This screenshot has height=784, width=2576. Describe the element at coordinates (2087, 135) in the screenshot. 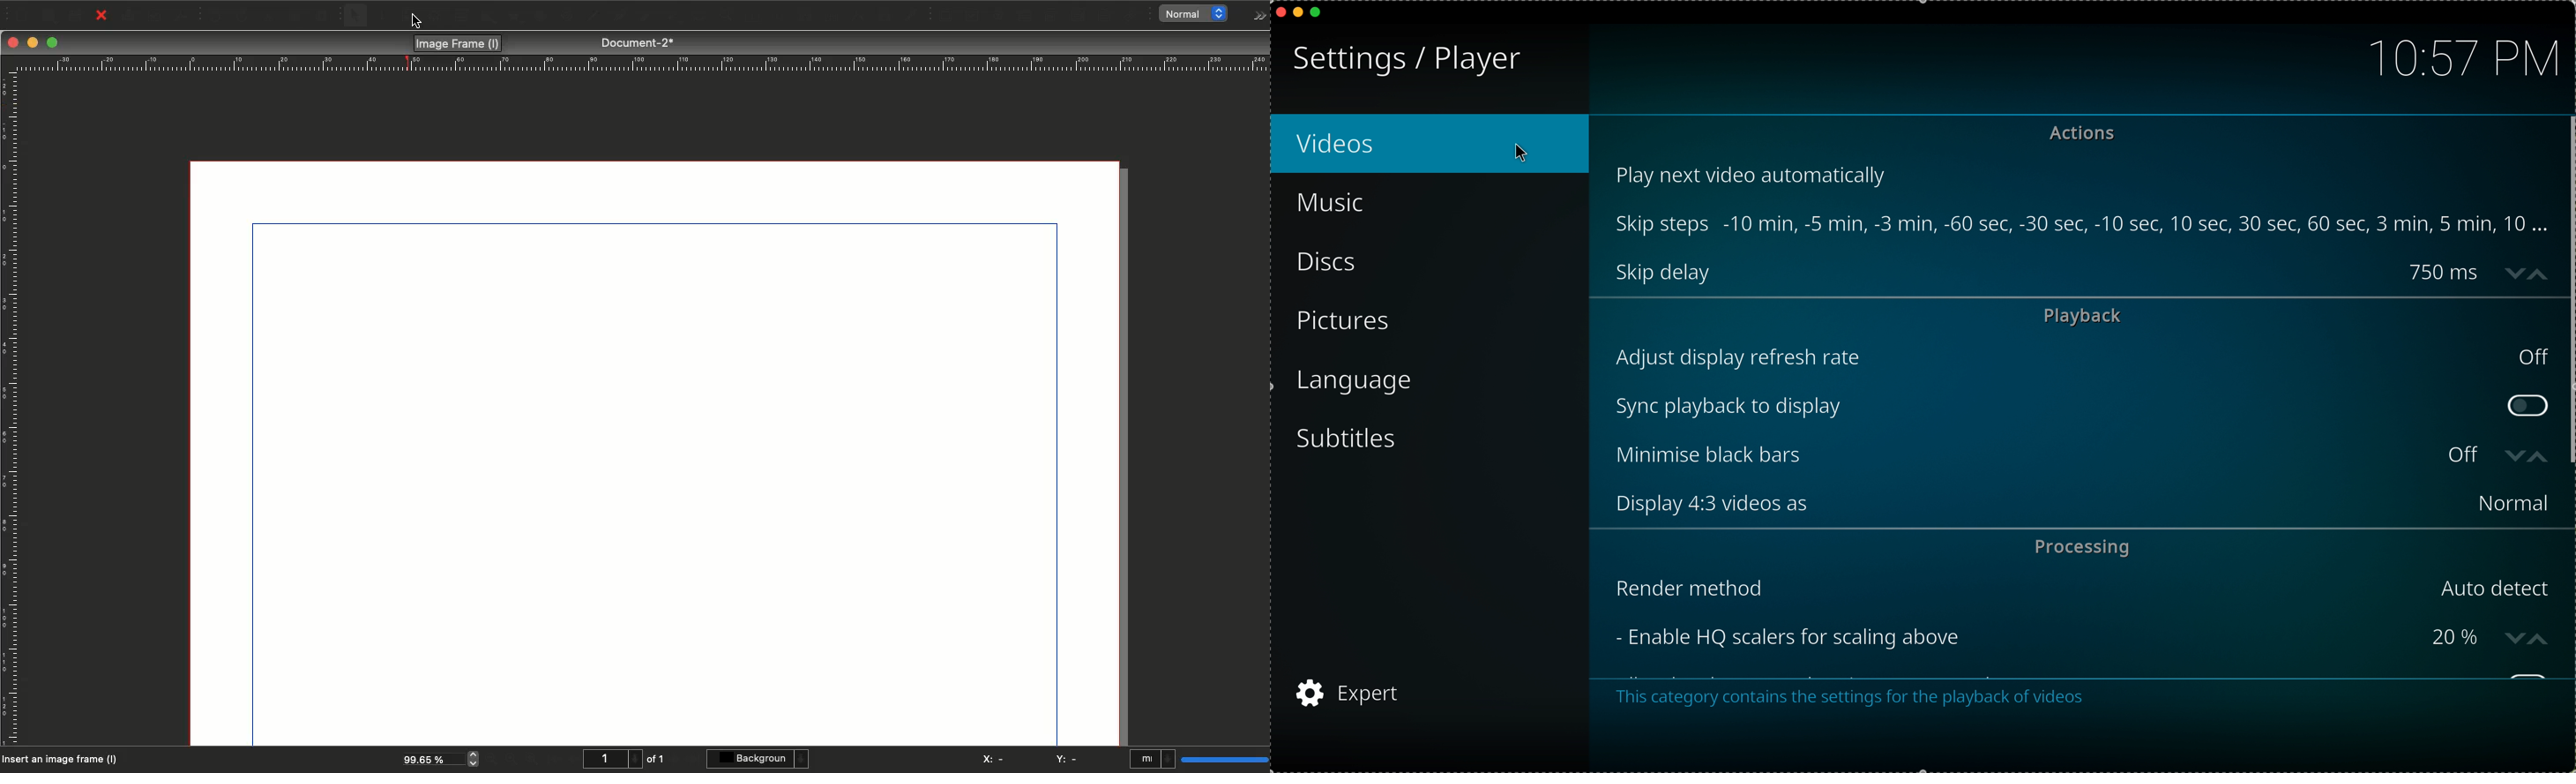

I see `actions` at that location.